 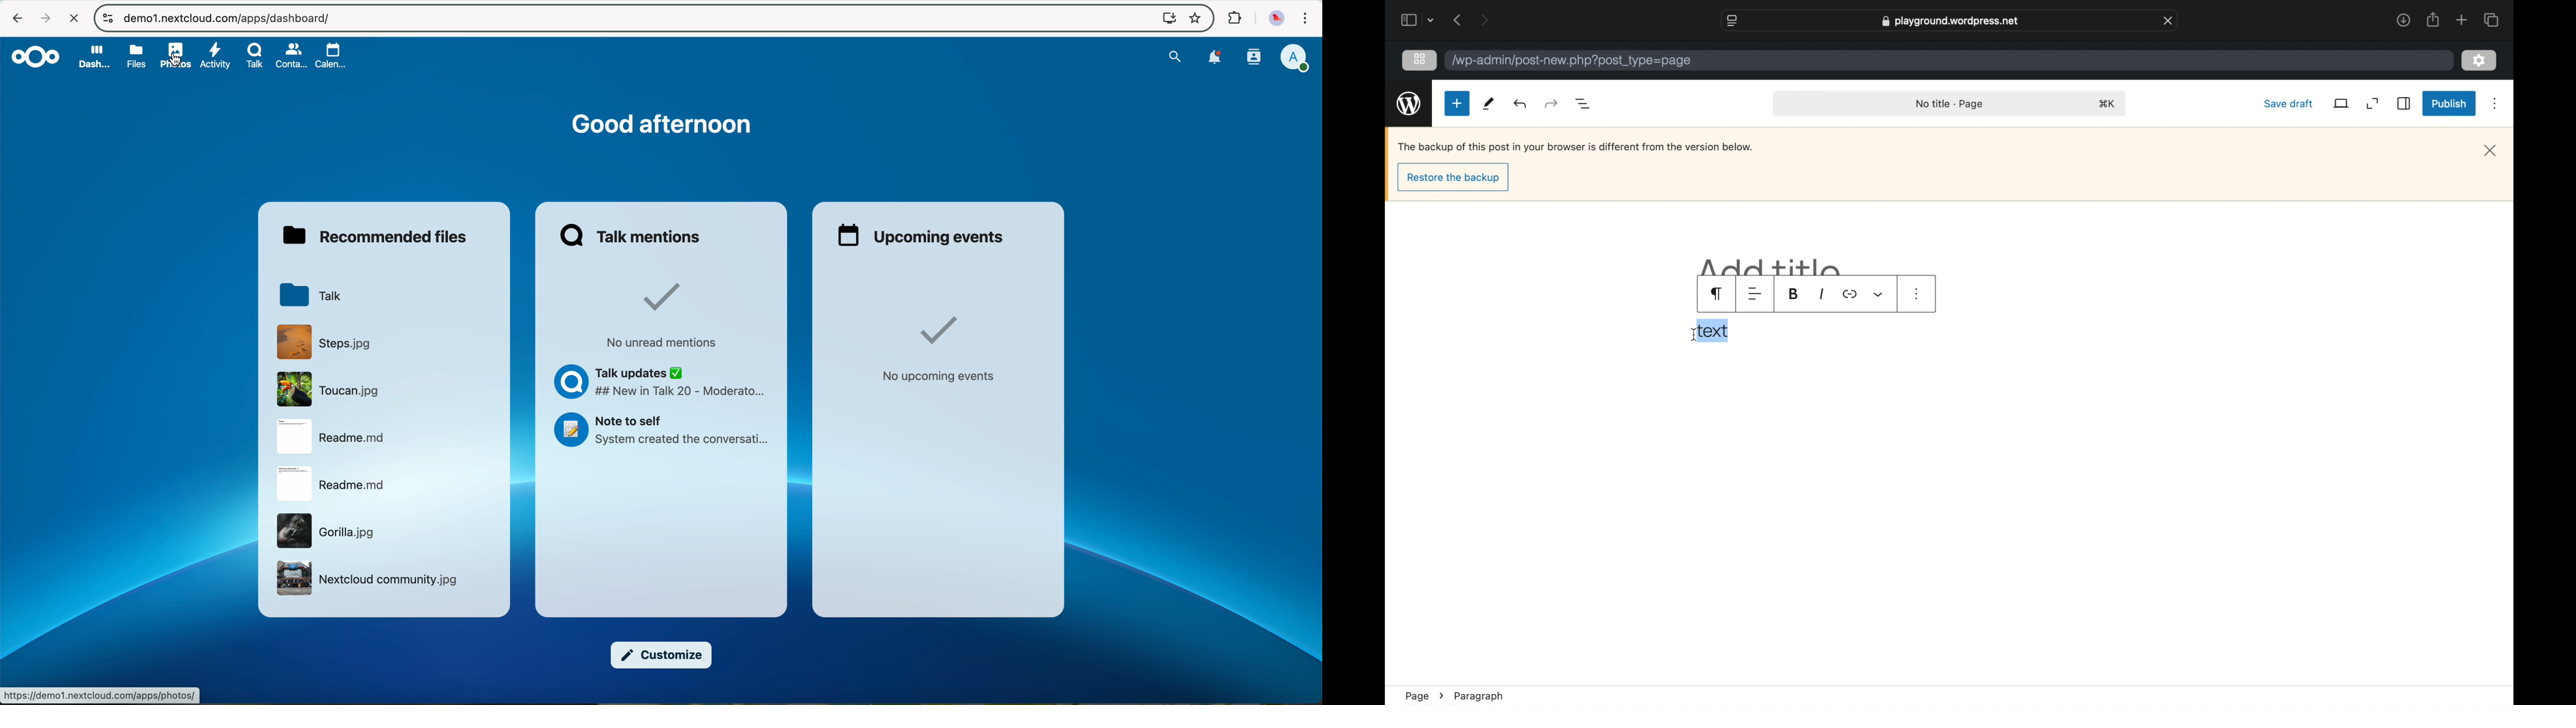 What do you see at coordinates (331, 486) in the screenshot?
I see `readme file` at bounding box center [331, 486].